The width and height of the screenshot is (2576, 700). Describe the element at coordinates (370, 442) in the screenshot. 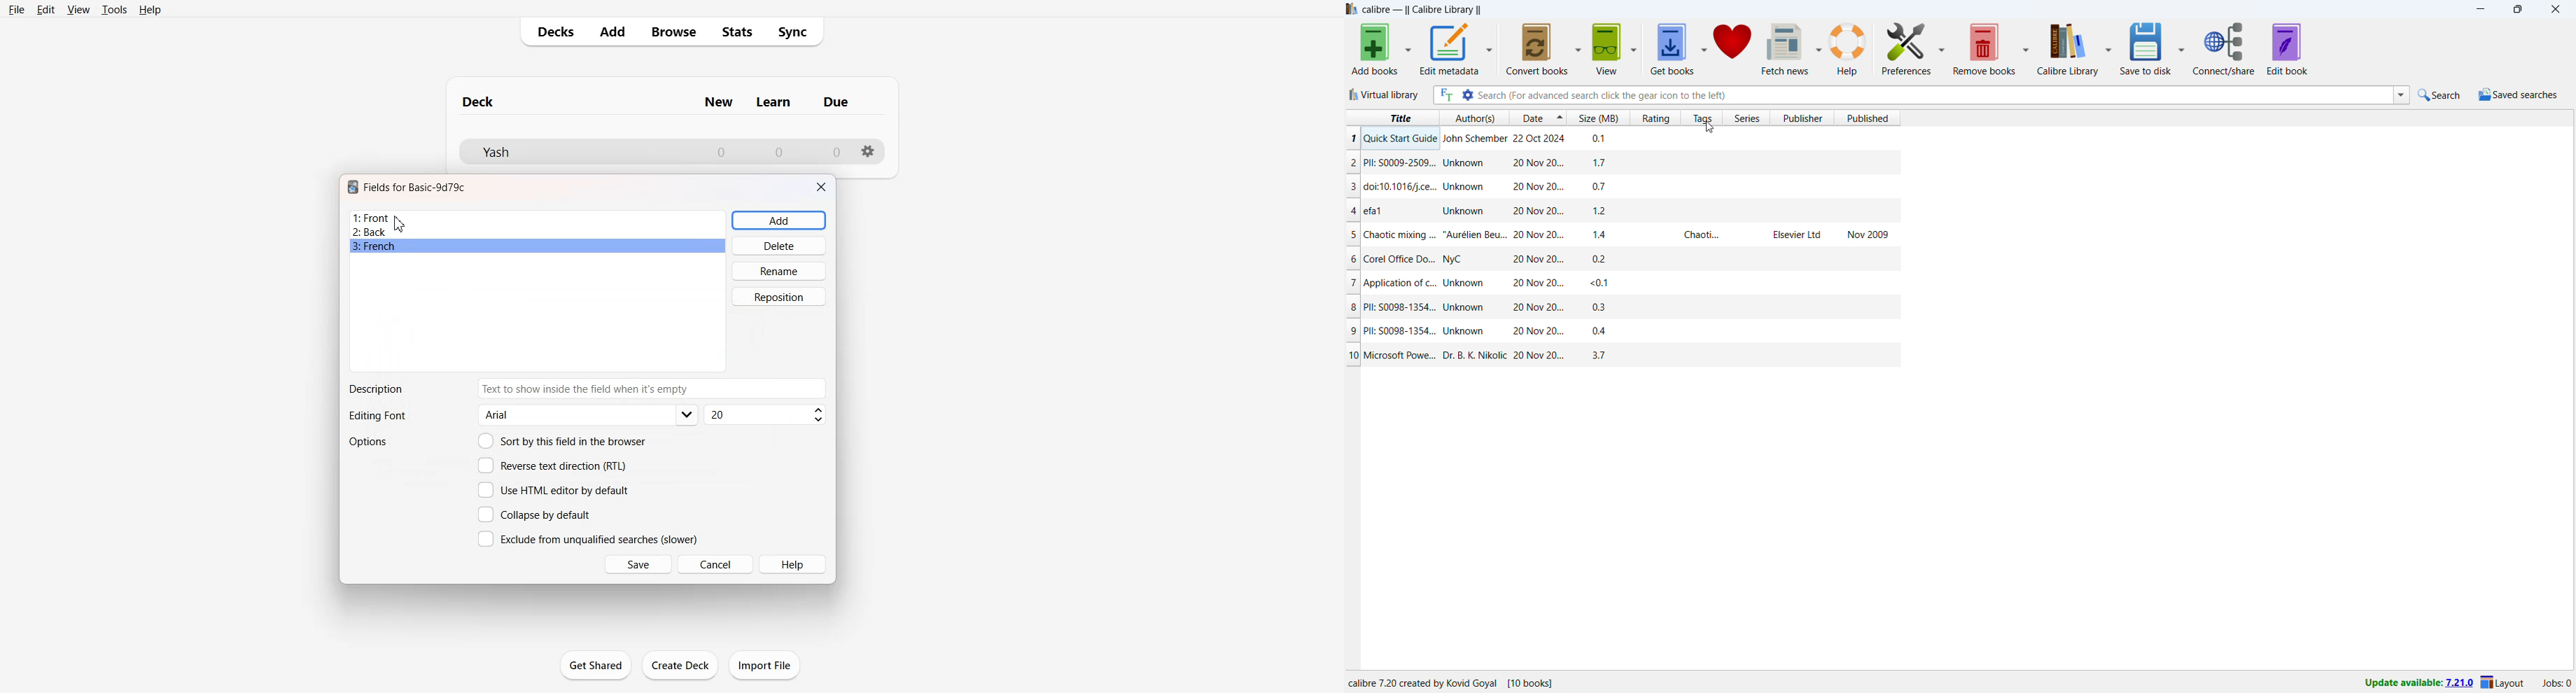

I see `Options` at that location.